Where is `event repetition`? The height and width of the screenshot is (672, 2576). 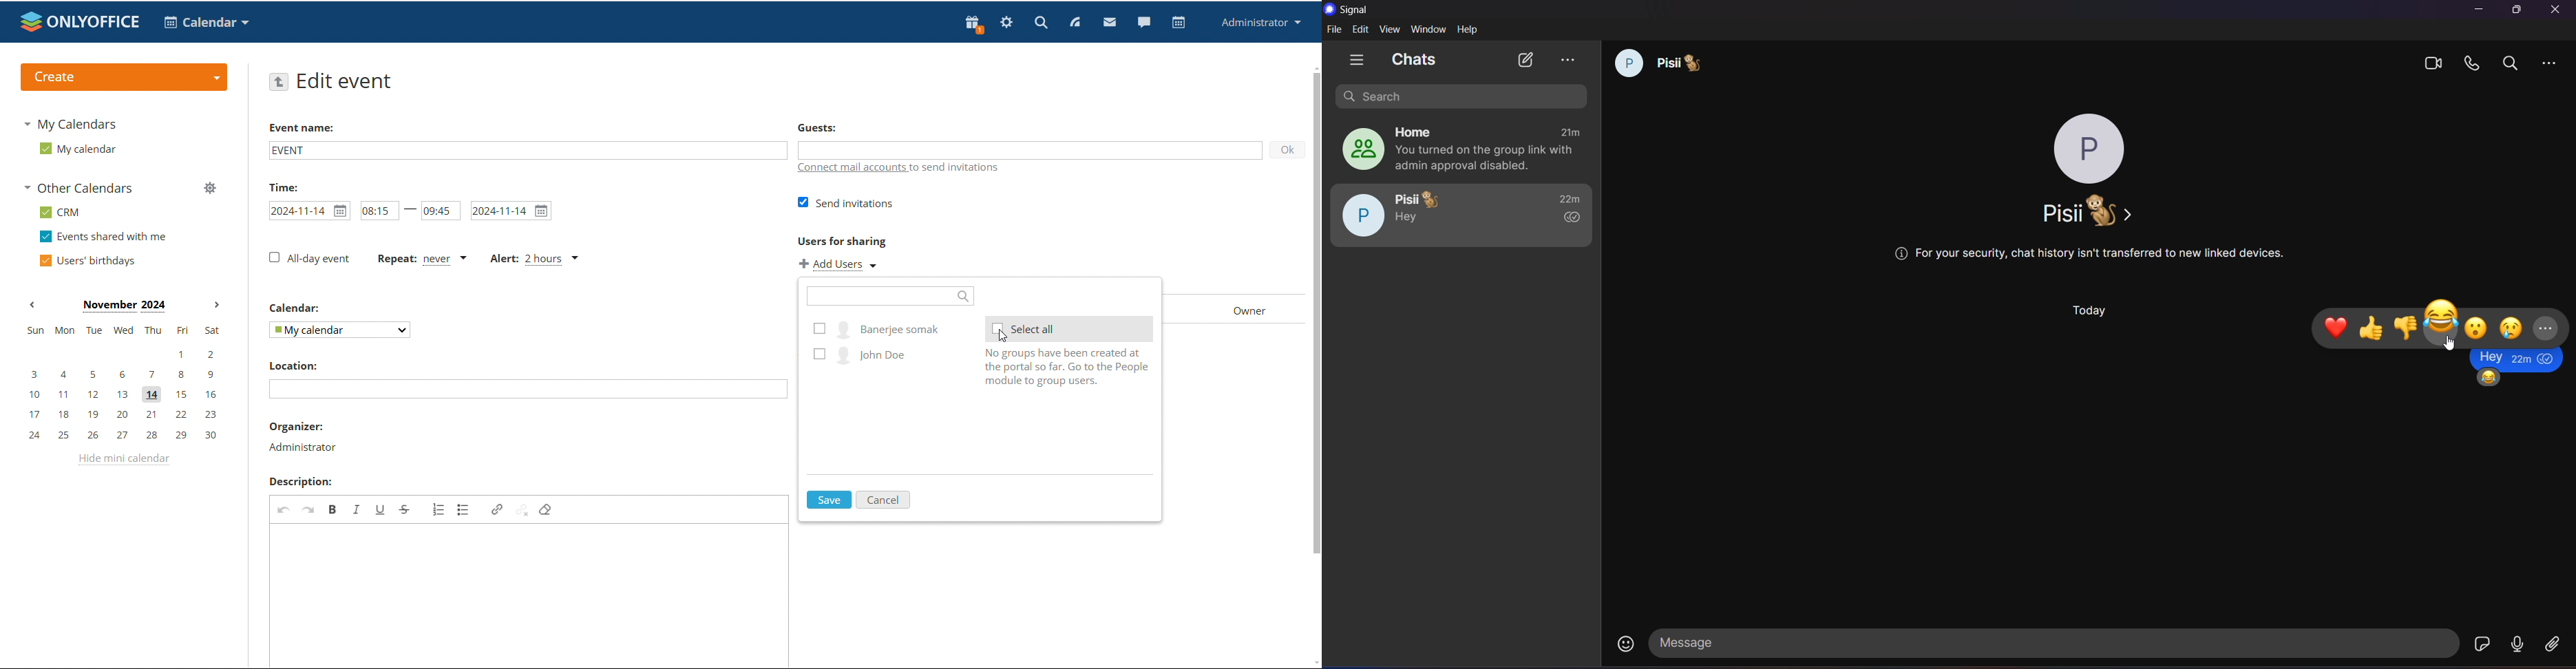 event repetition is located at coordinates (419, 259).